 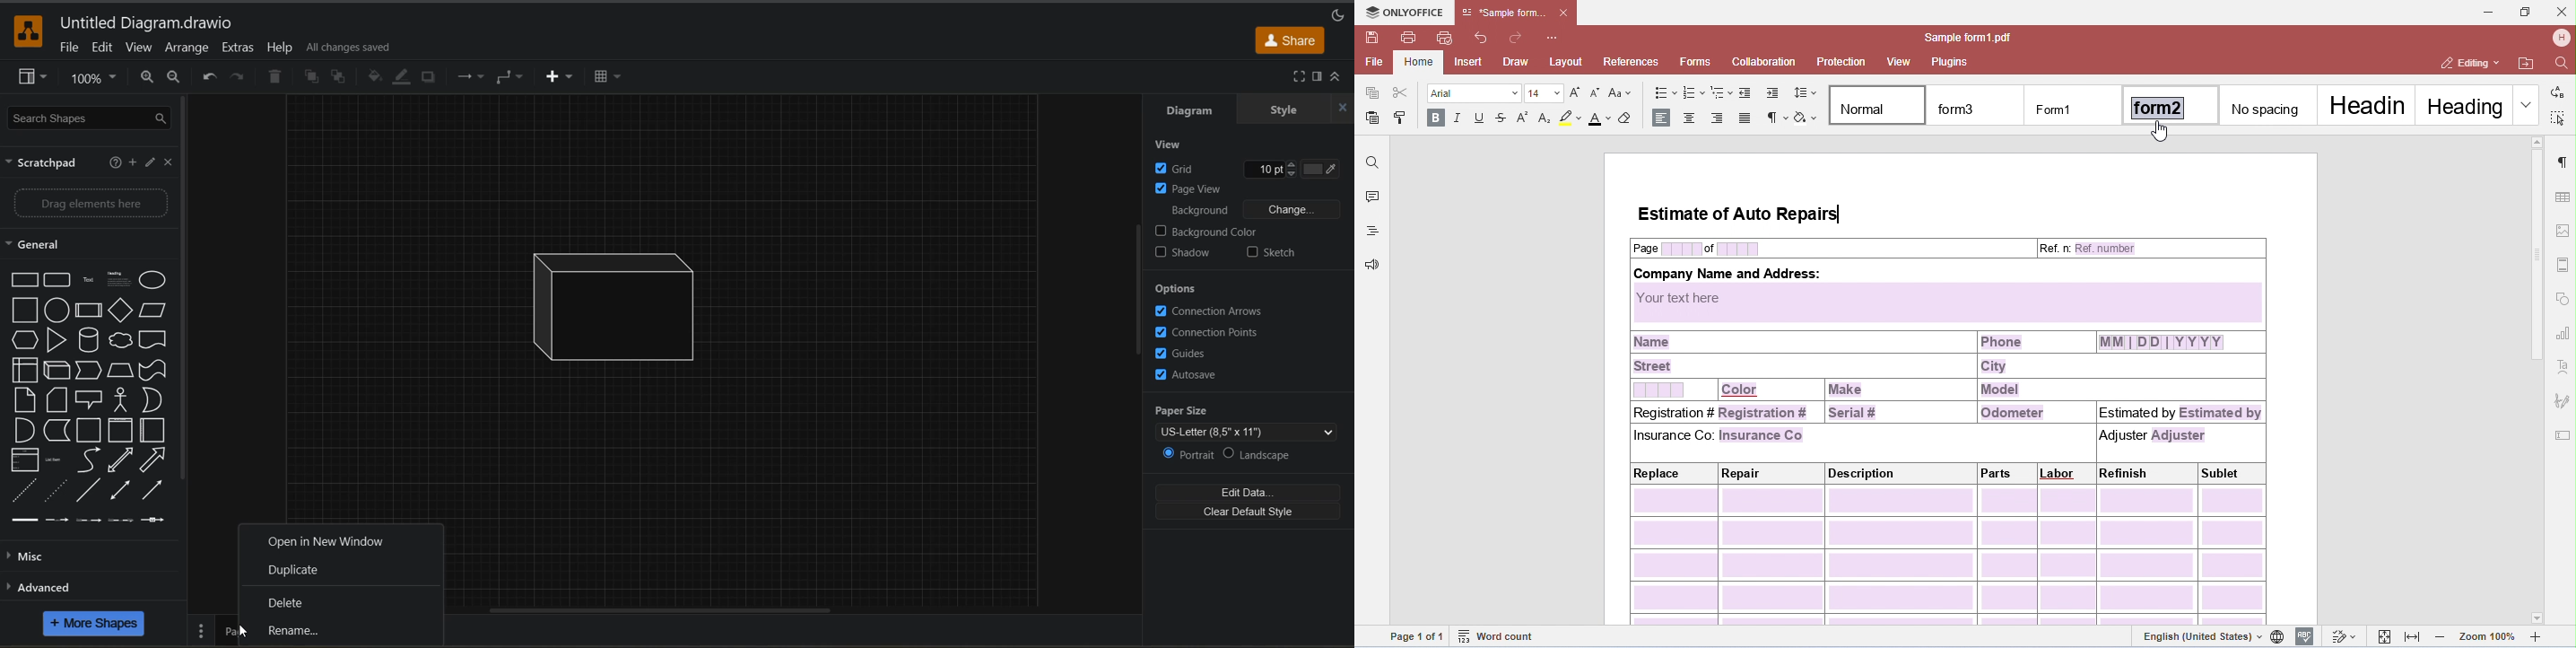 I want to click on subscript, so click(x=1546, y=118).